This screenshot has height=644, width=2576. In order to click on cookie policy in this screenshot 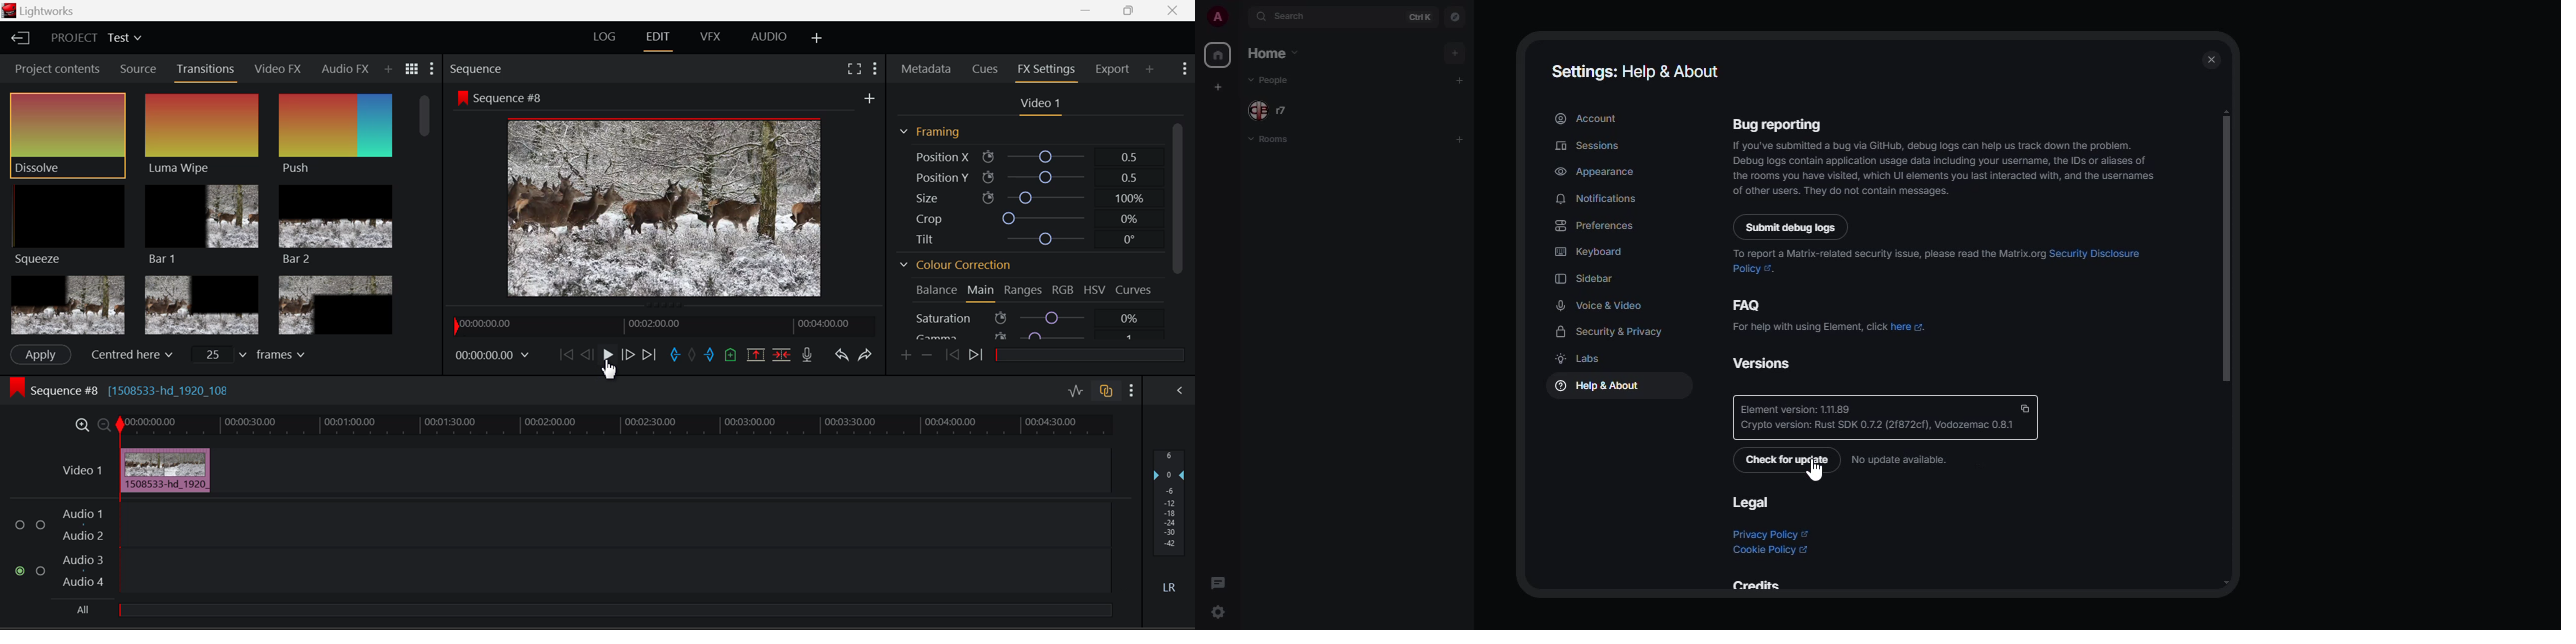, I will do `click(1771, 550)`.